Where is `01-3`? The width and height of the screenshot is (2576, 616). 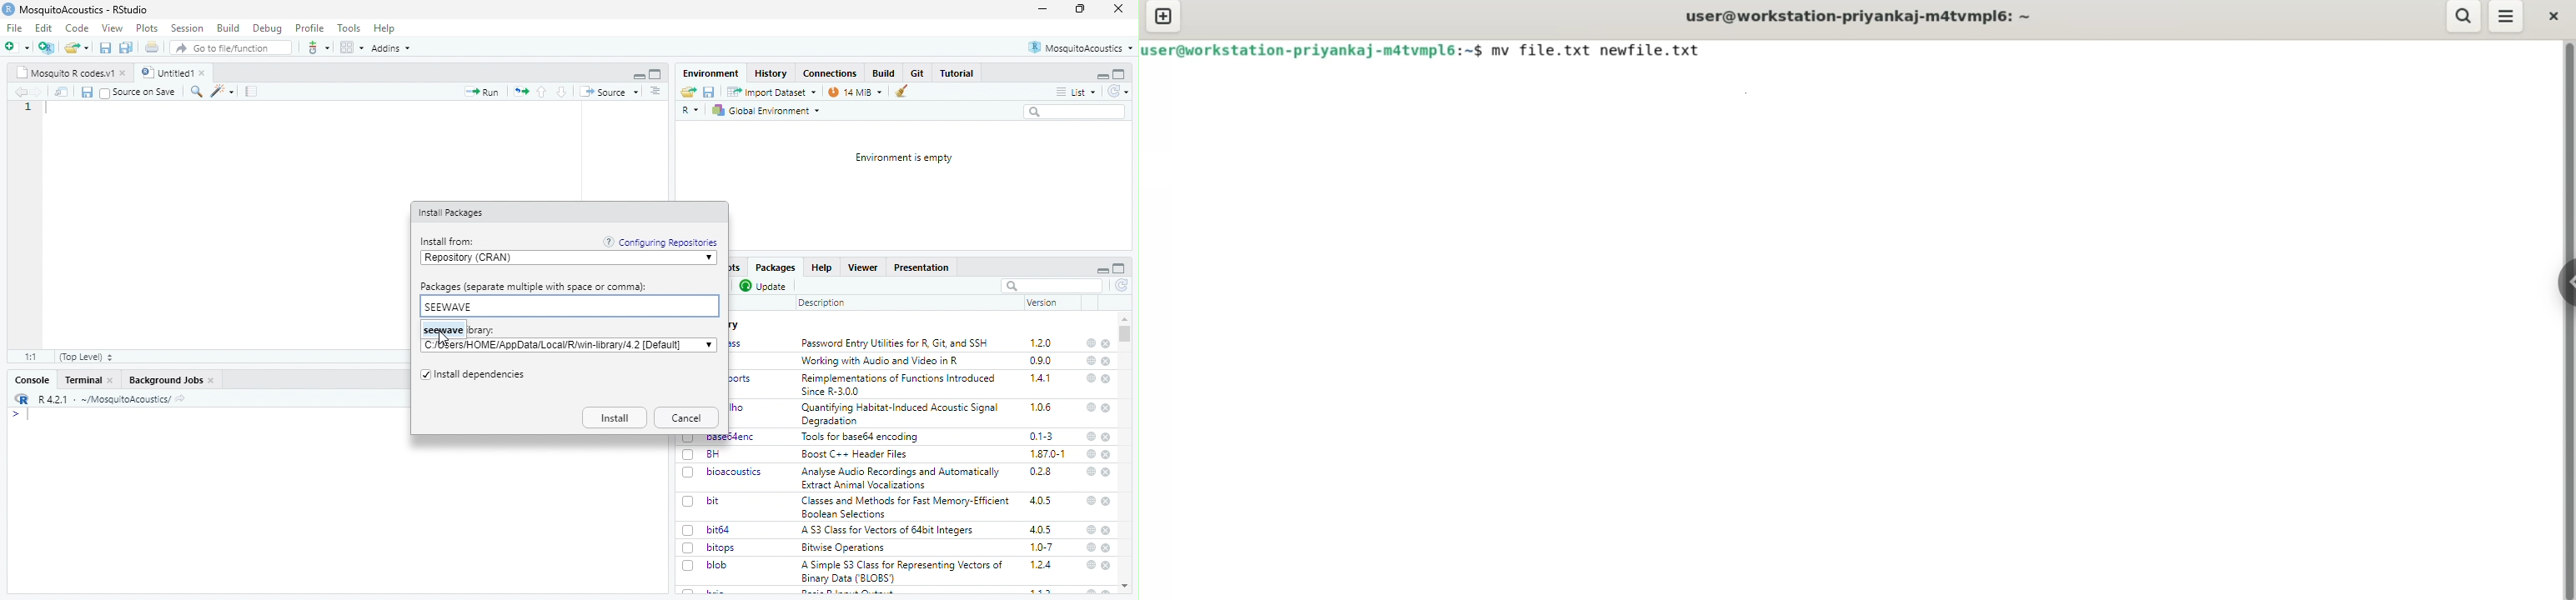 01-3 is located at coordinates (1042, 436).